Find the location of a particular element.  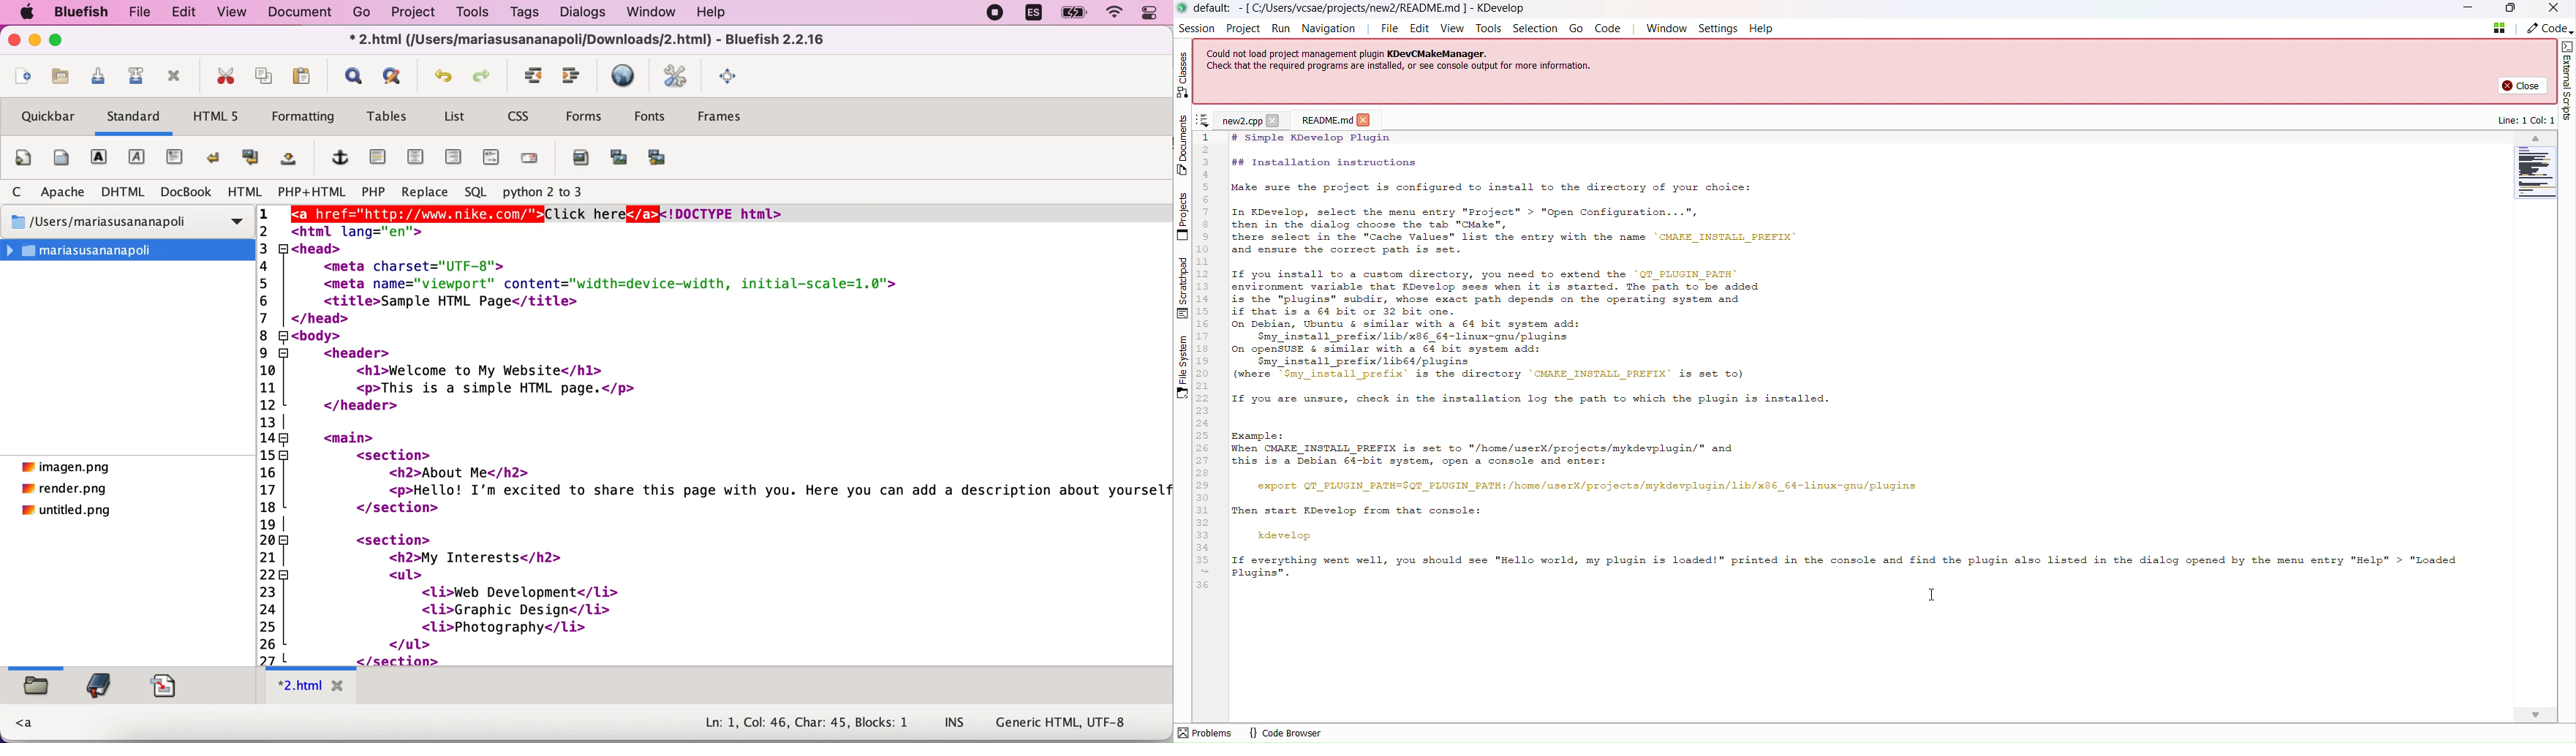

paragraph is located at coordinates (175, 159).